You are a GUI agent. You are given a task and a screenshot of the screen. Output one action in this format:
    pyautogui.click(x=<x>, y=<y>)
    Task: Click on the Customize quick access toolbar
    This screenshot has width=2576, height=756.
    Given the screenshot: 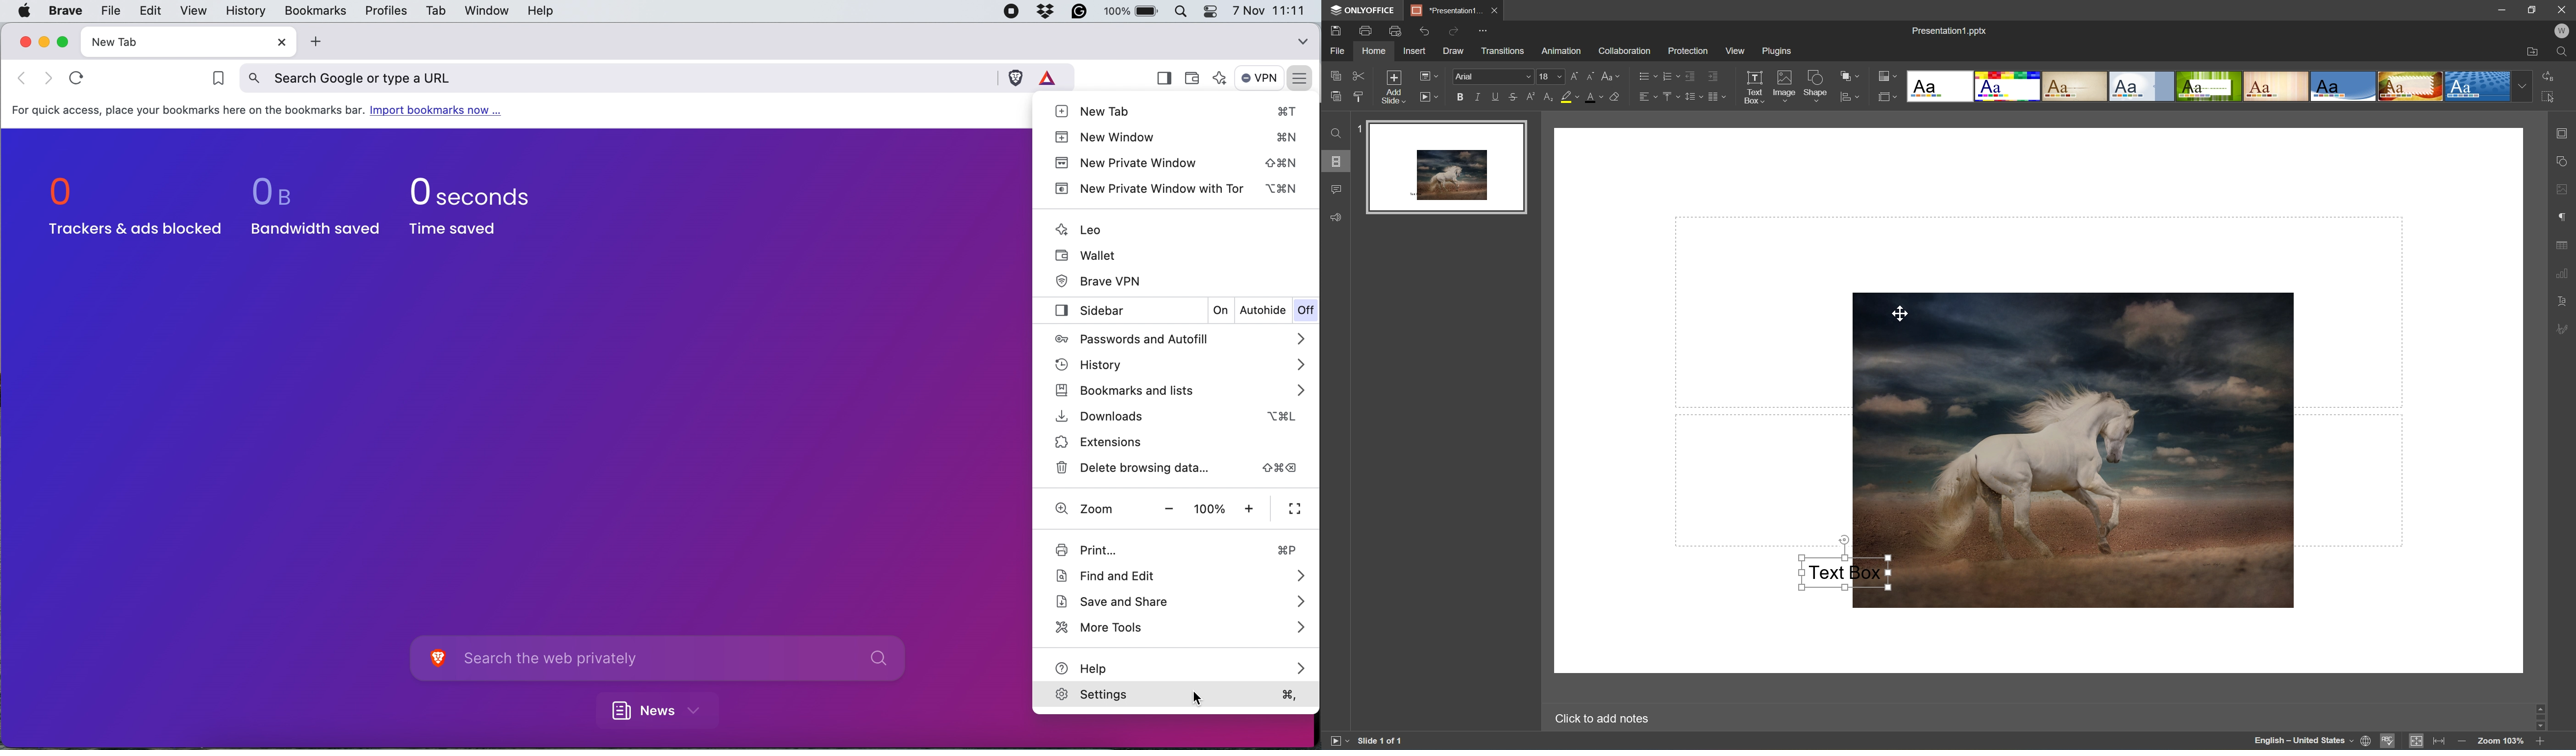 What is the action you would take?
    pyautogui.click(x=1484, y=32)
    